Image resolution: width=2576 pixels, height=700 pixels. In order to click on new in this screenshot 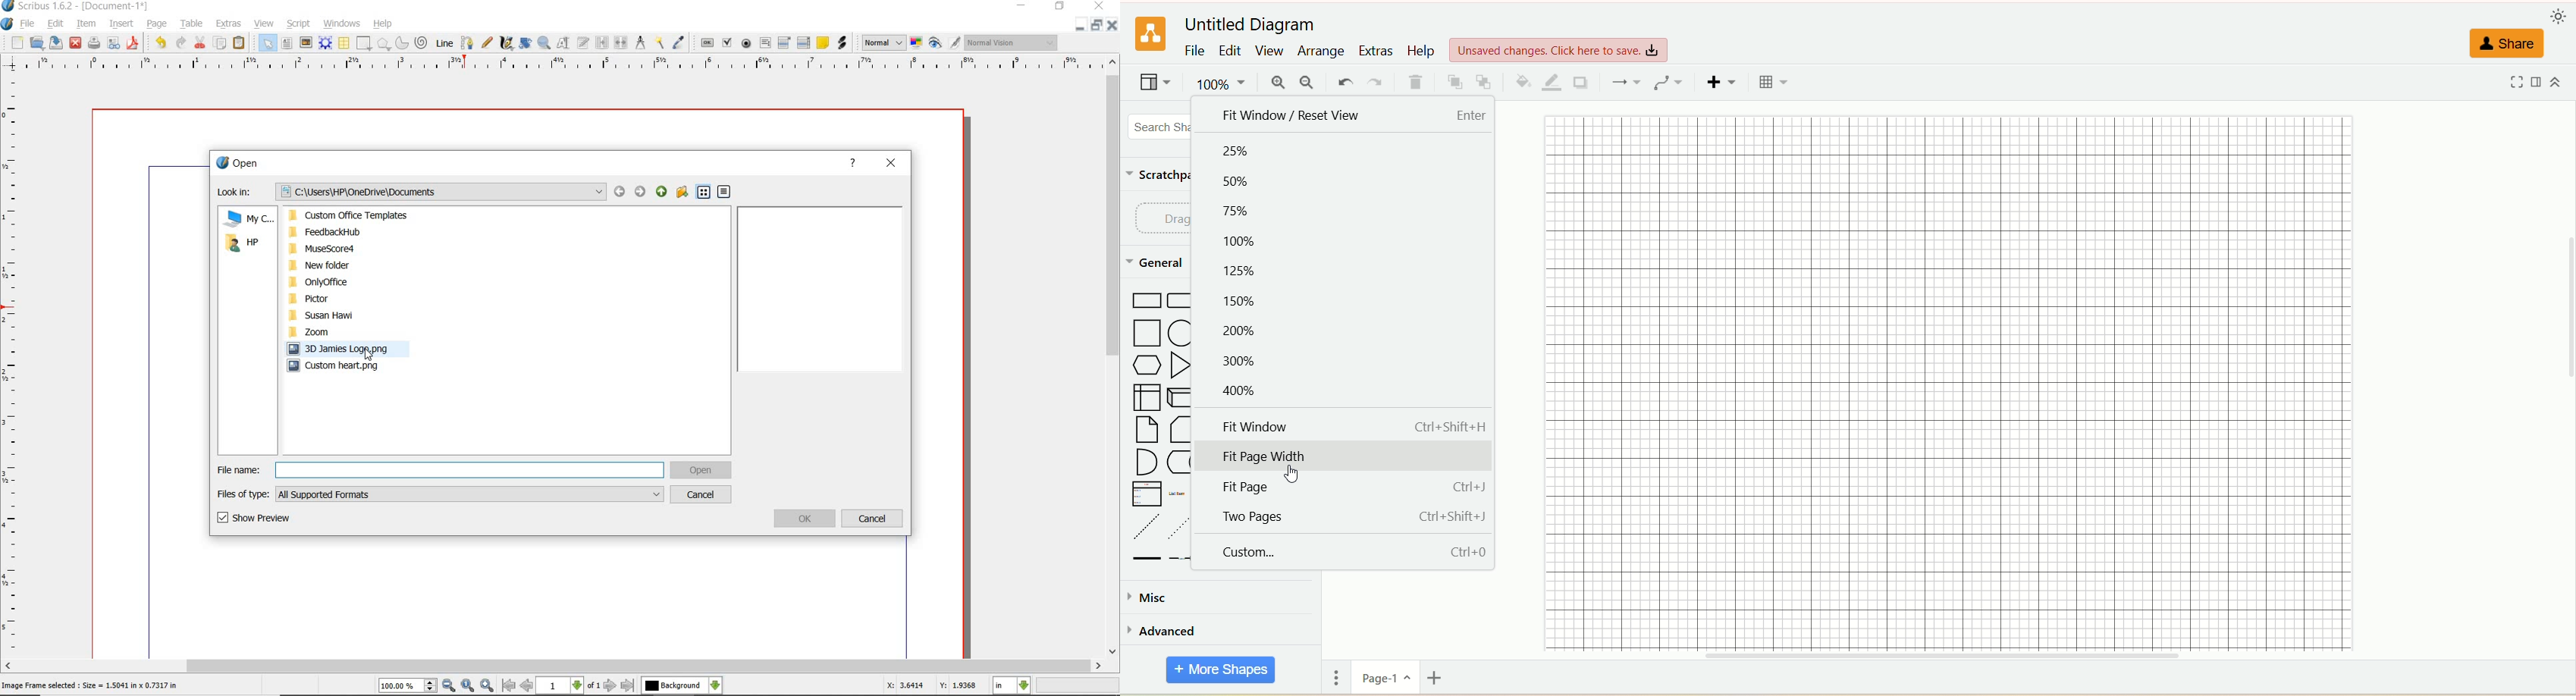, I will do `click(17, 44)`.